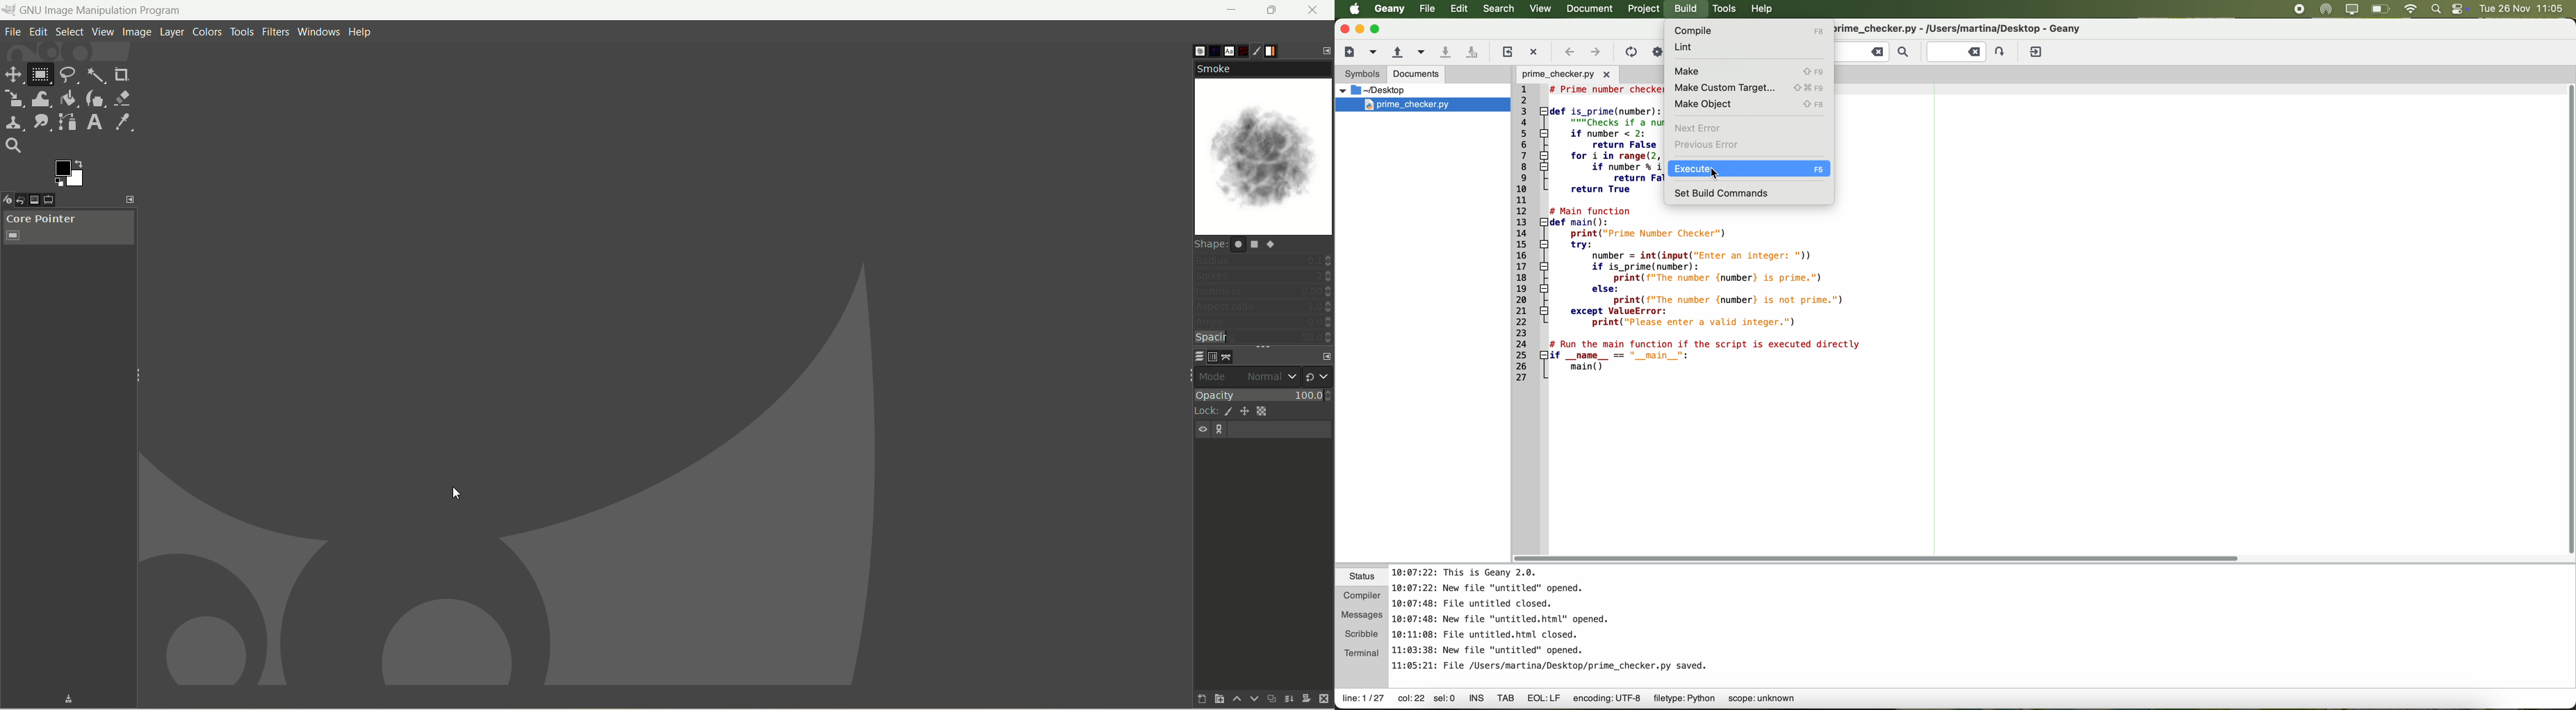 The width and height of the screenshot is (2576, 728). I want to click on configure this tab, so click(1323, 354).